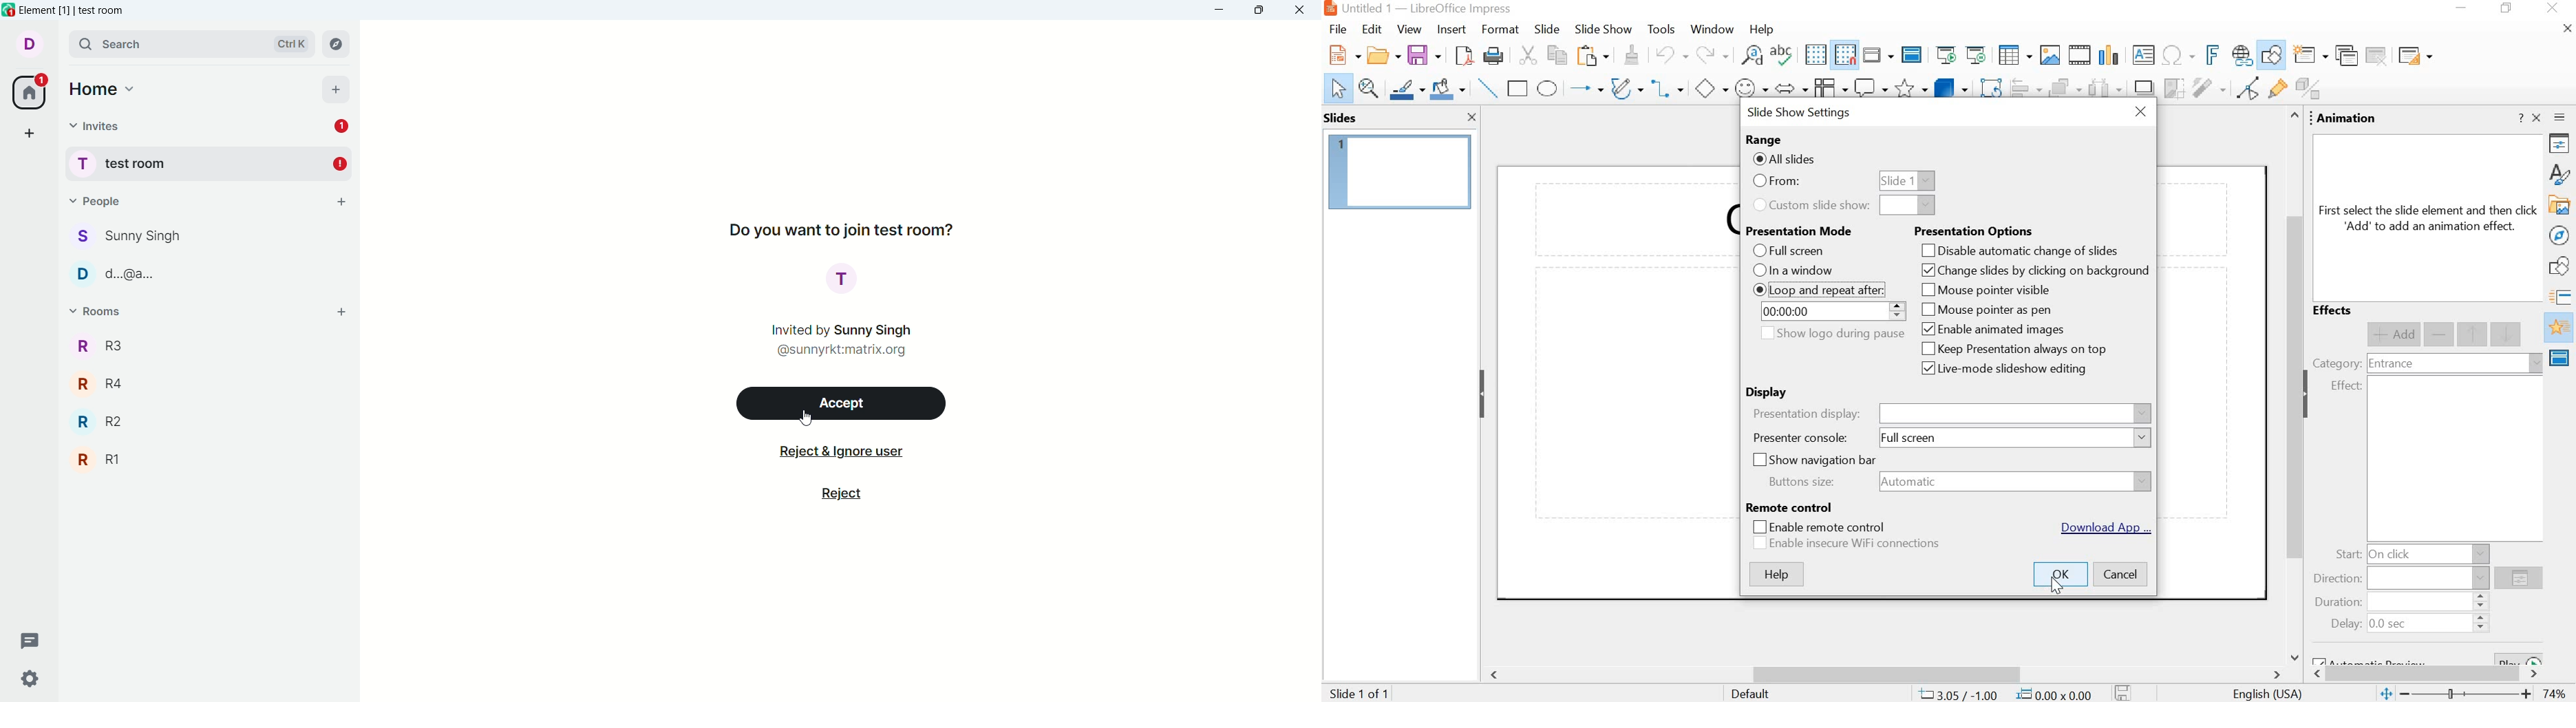 Image resolution: width=2576 pixels, height=728 pixels. I want to click on maximize, so click(2509, 9).